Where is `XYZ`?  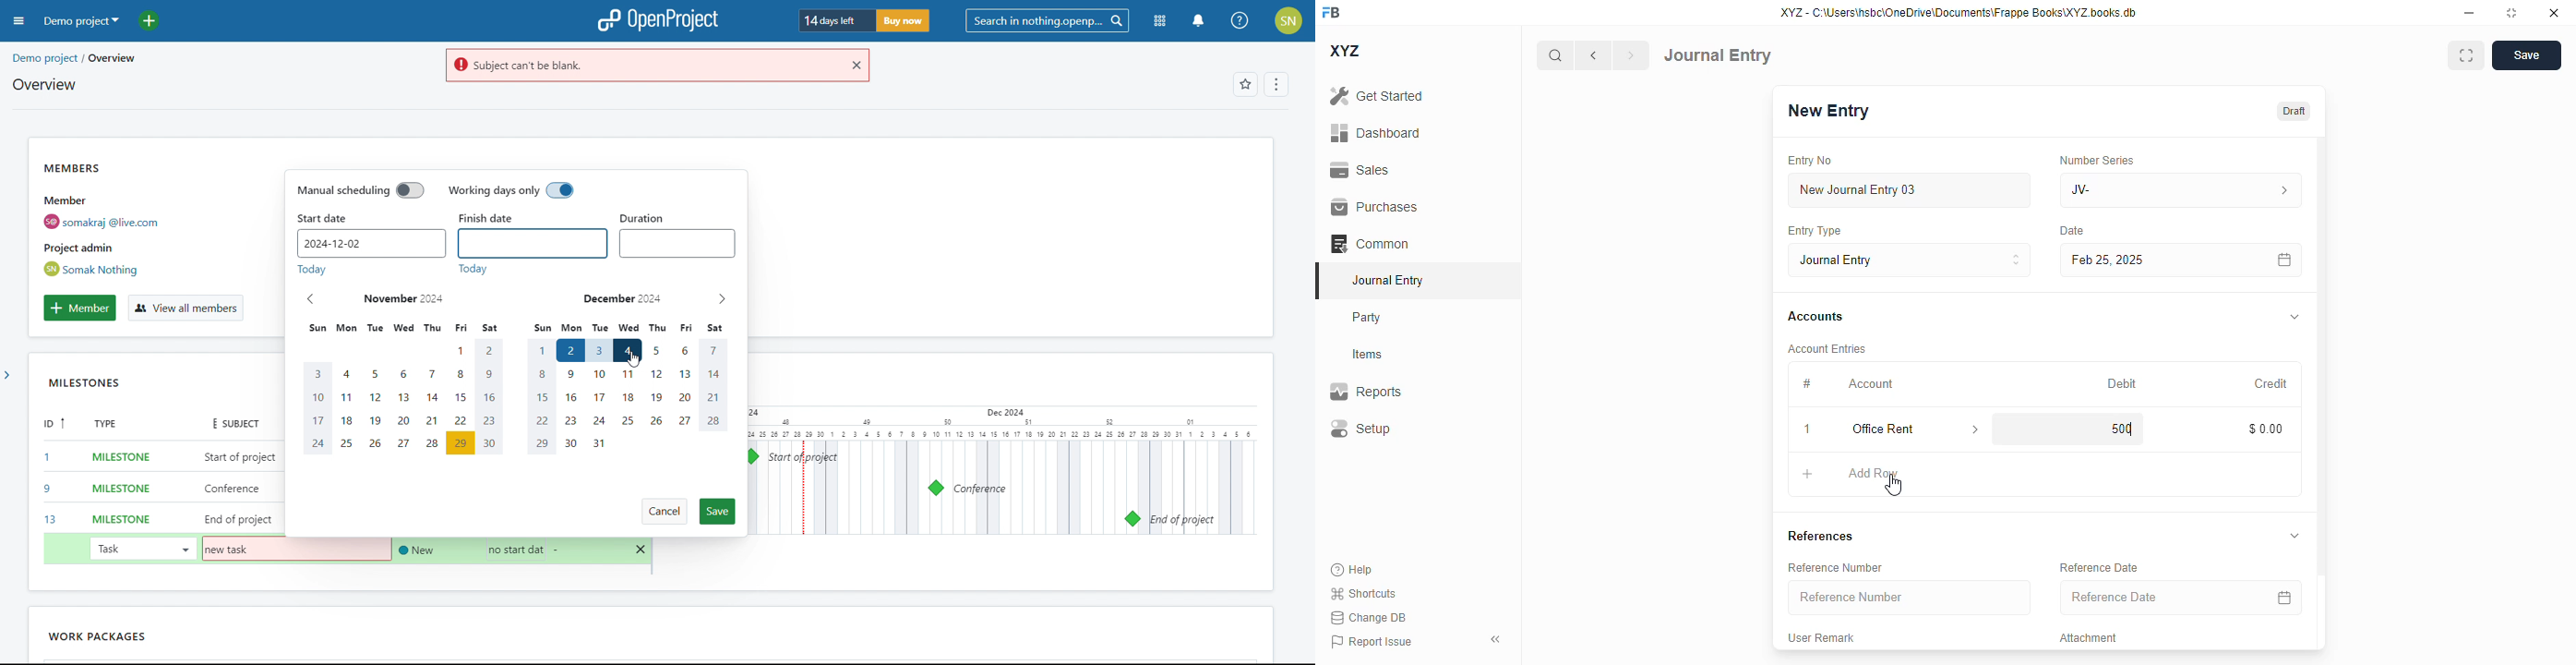
XYZ is located at coordinates (1346, 51).